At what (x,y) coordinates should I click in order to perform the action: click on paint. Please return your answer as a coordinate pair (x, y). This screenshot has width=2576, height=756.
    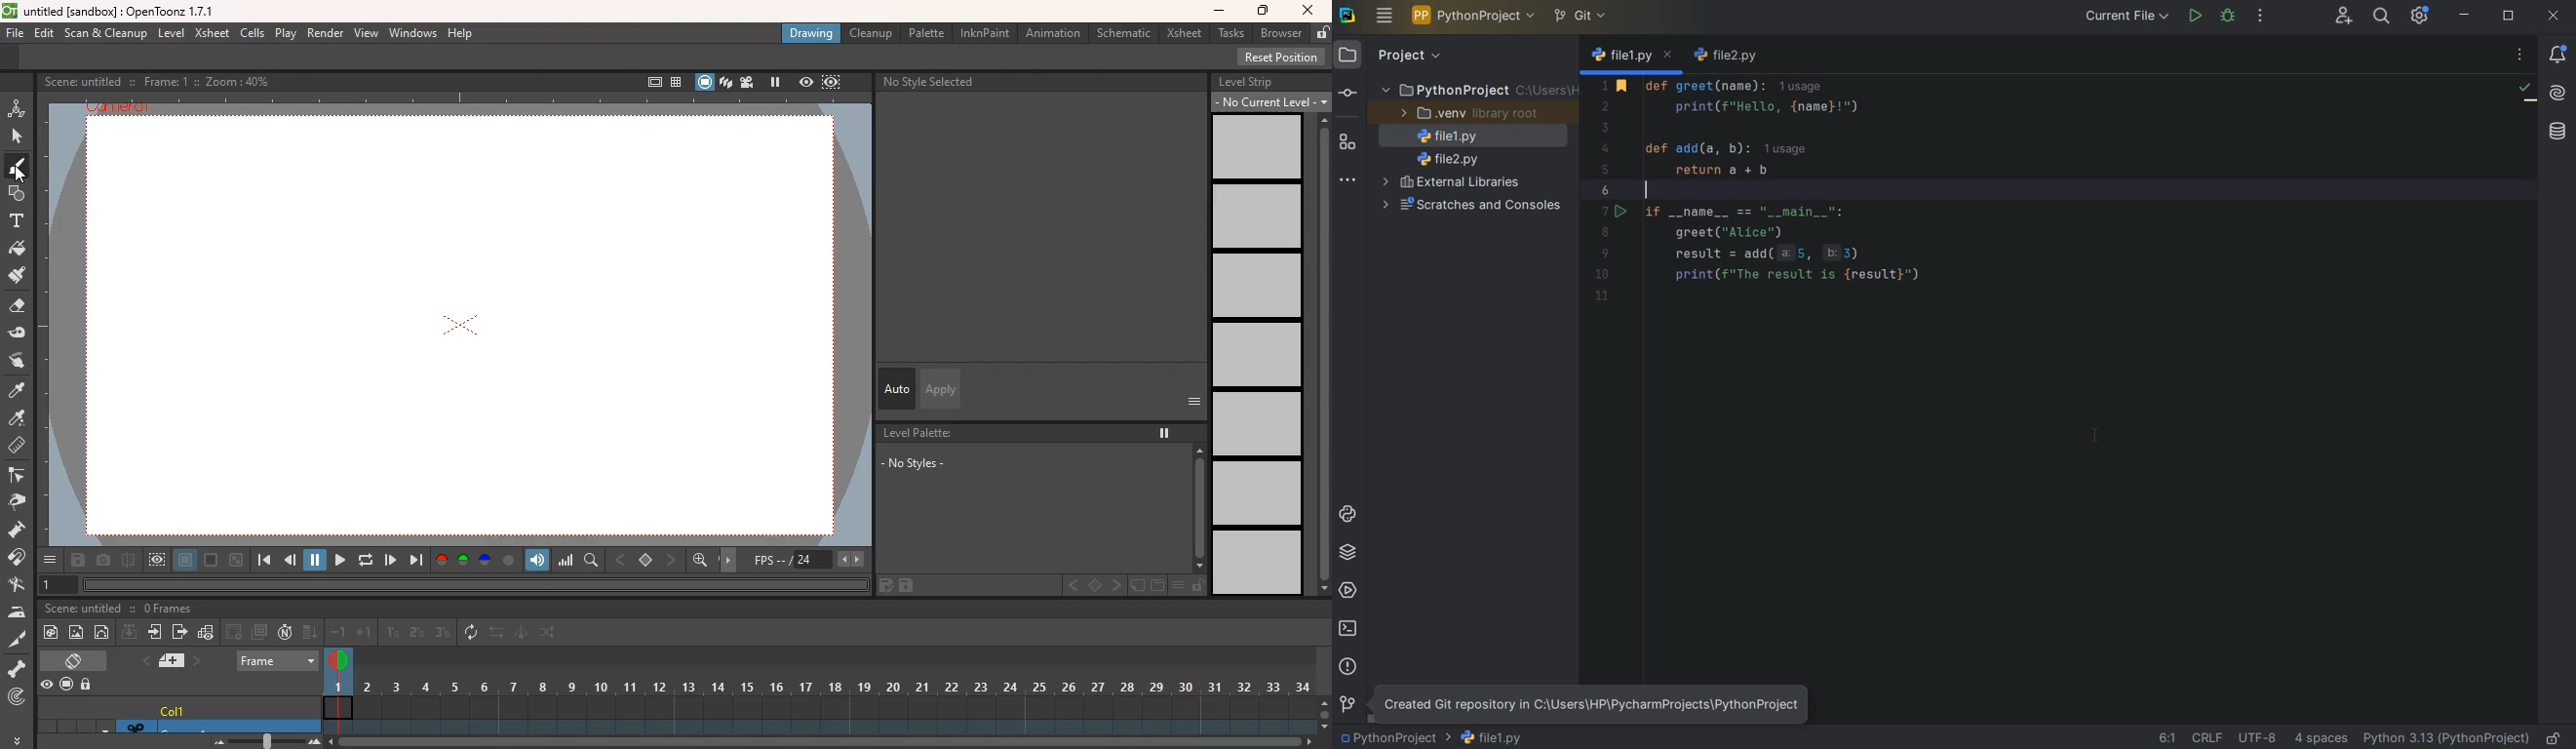
    Looking at the image, I should click on (54, 632).